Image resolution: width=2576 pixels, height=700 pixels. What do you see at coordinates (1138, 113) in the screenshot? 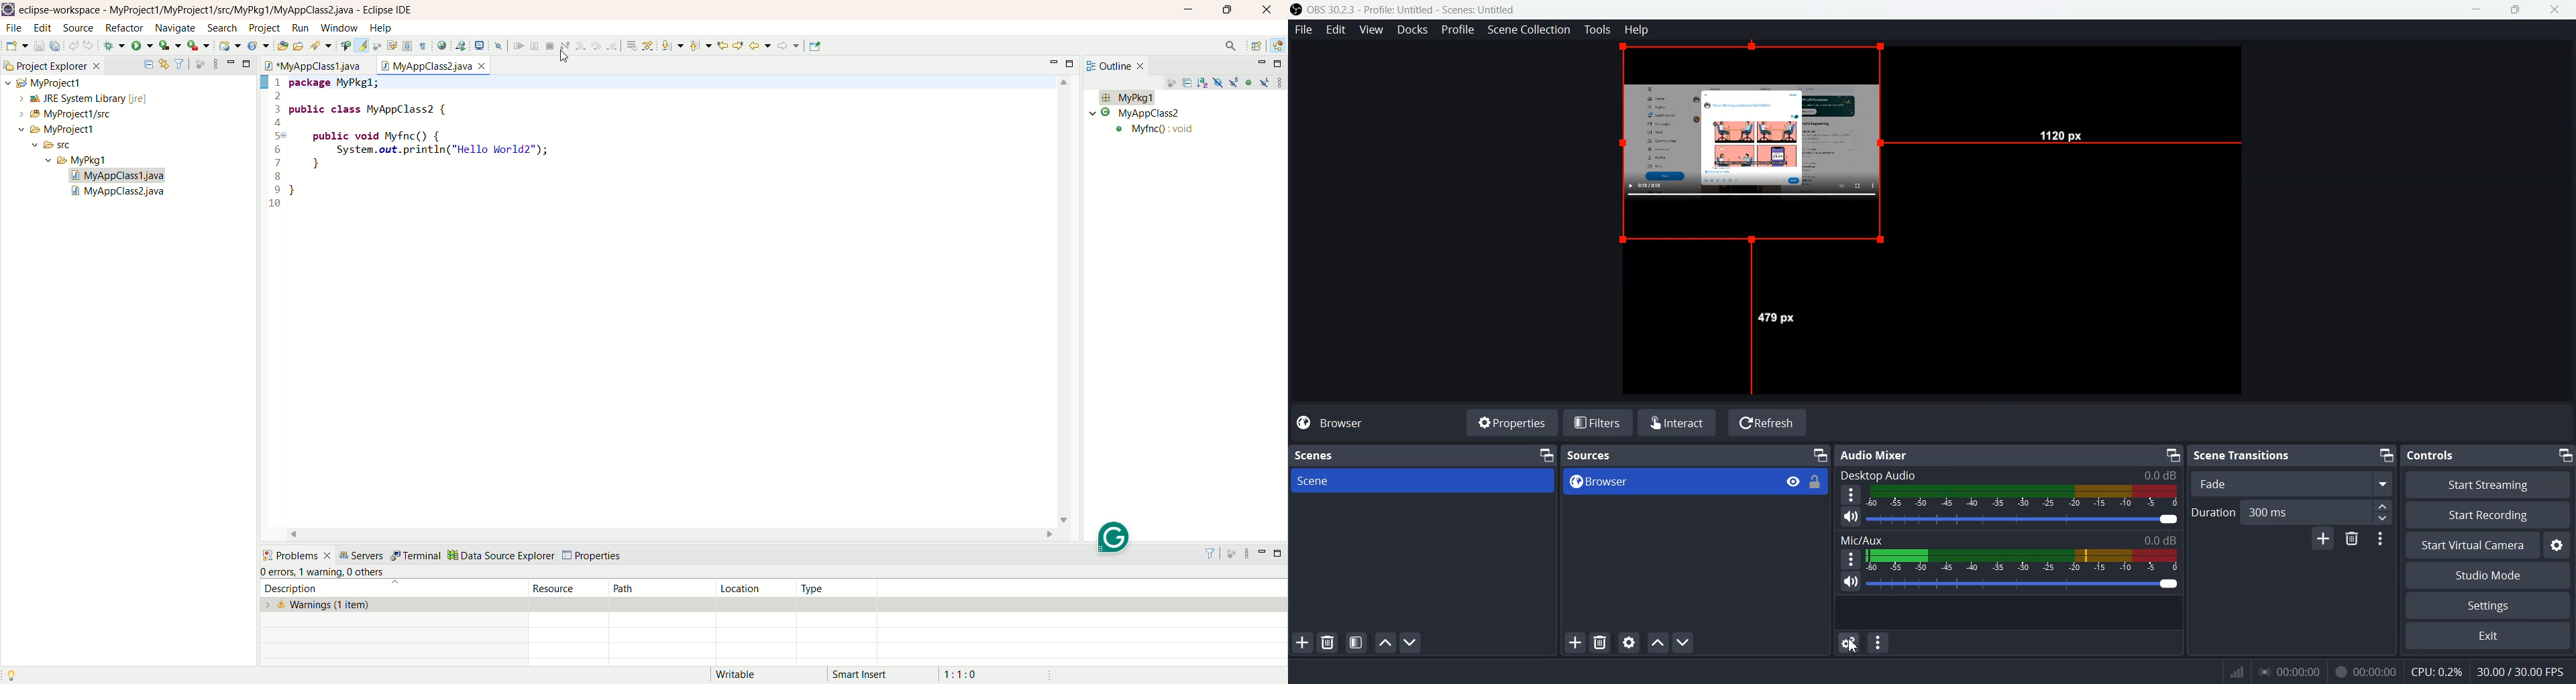
I see `myappclass1` at bounding box center [1138, 113].